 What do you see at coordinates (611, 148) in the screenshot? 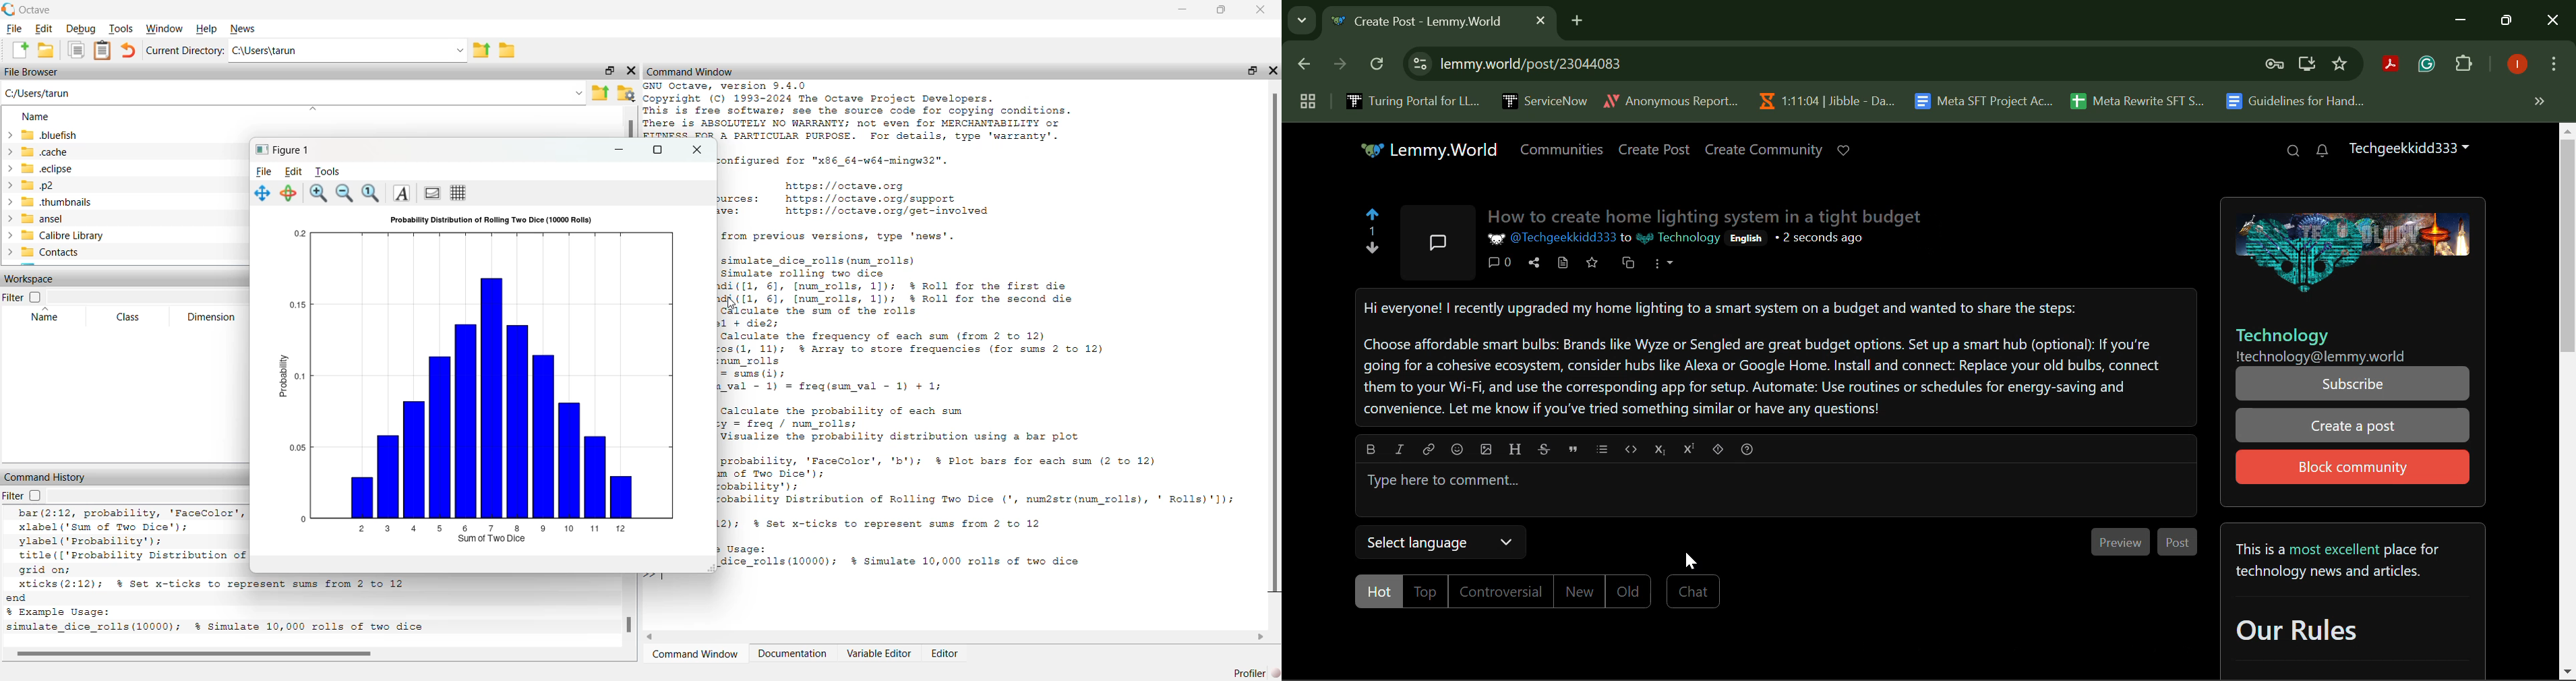
I see `minimise` at bounding box center [611, 148].